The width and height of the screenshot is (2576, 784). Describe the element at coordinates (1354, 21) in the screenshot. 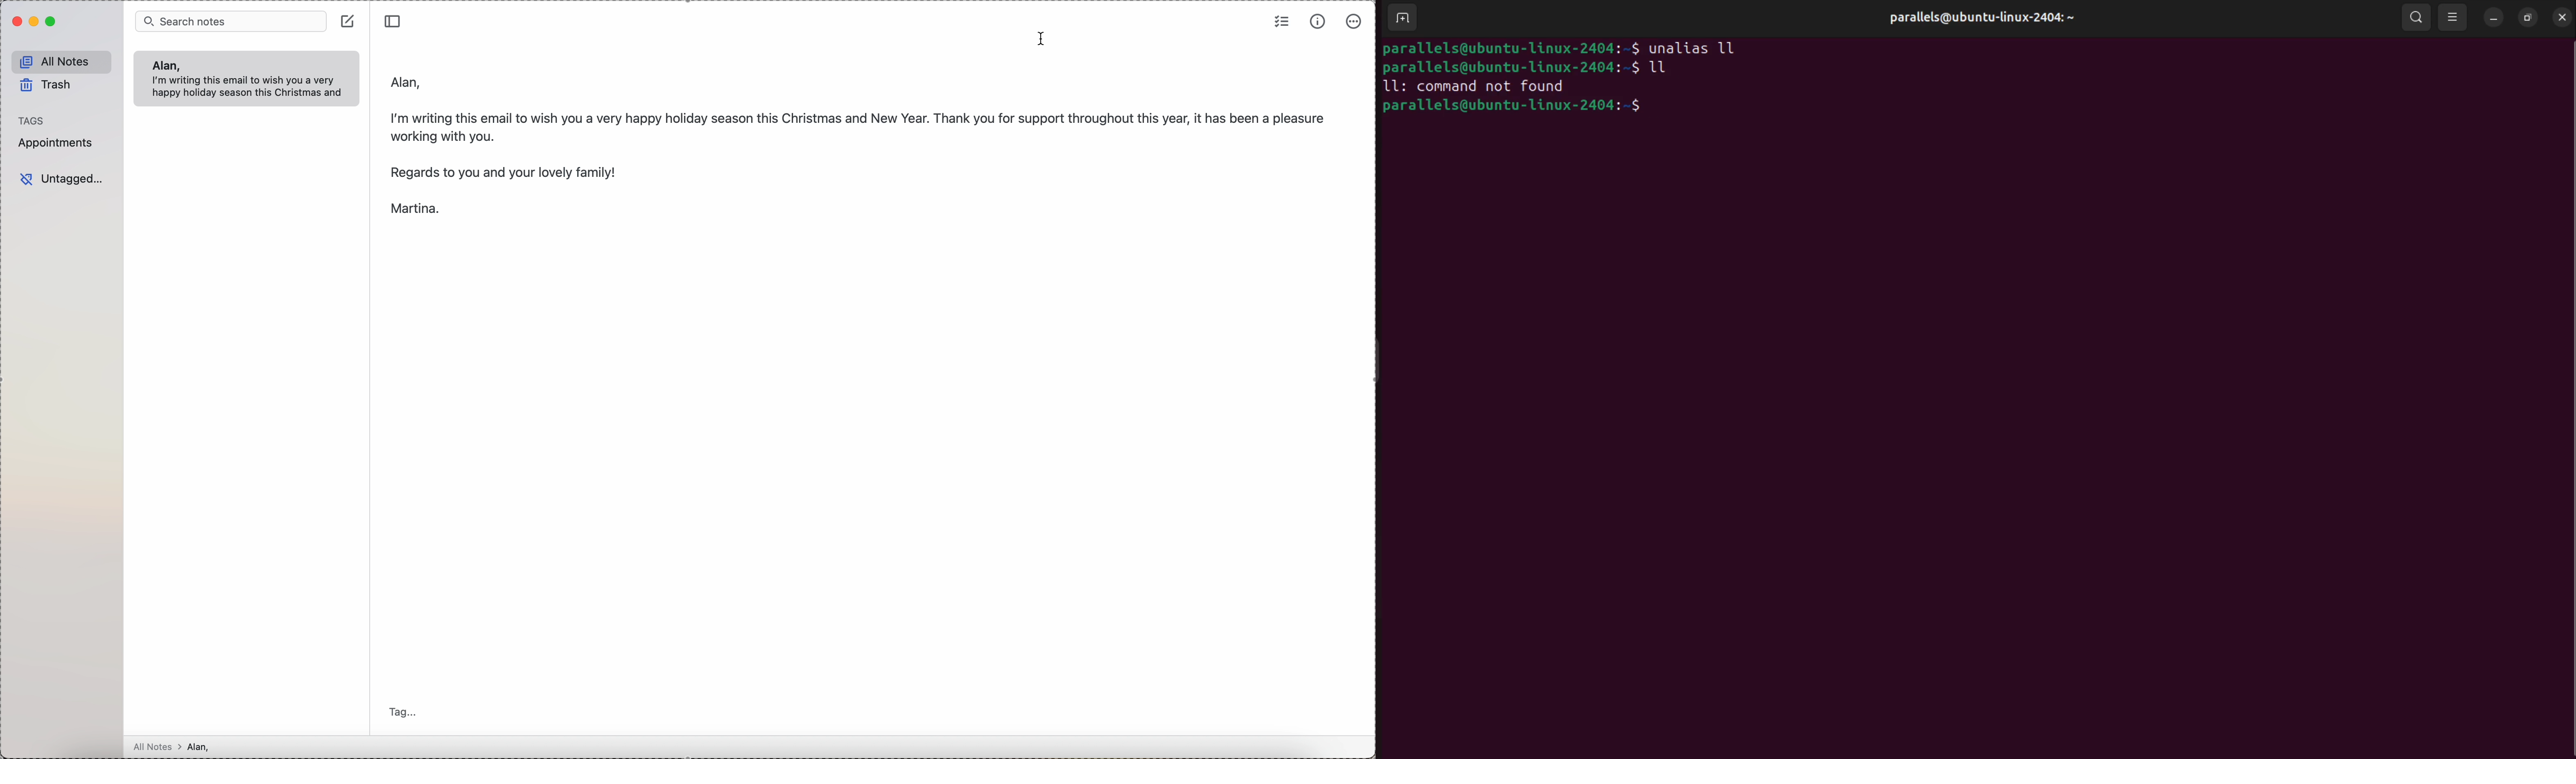

I see `more options` at that location.